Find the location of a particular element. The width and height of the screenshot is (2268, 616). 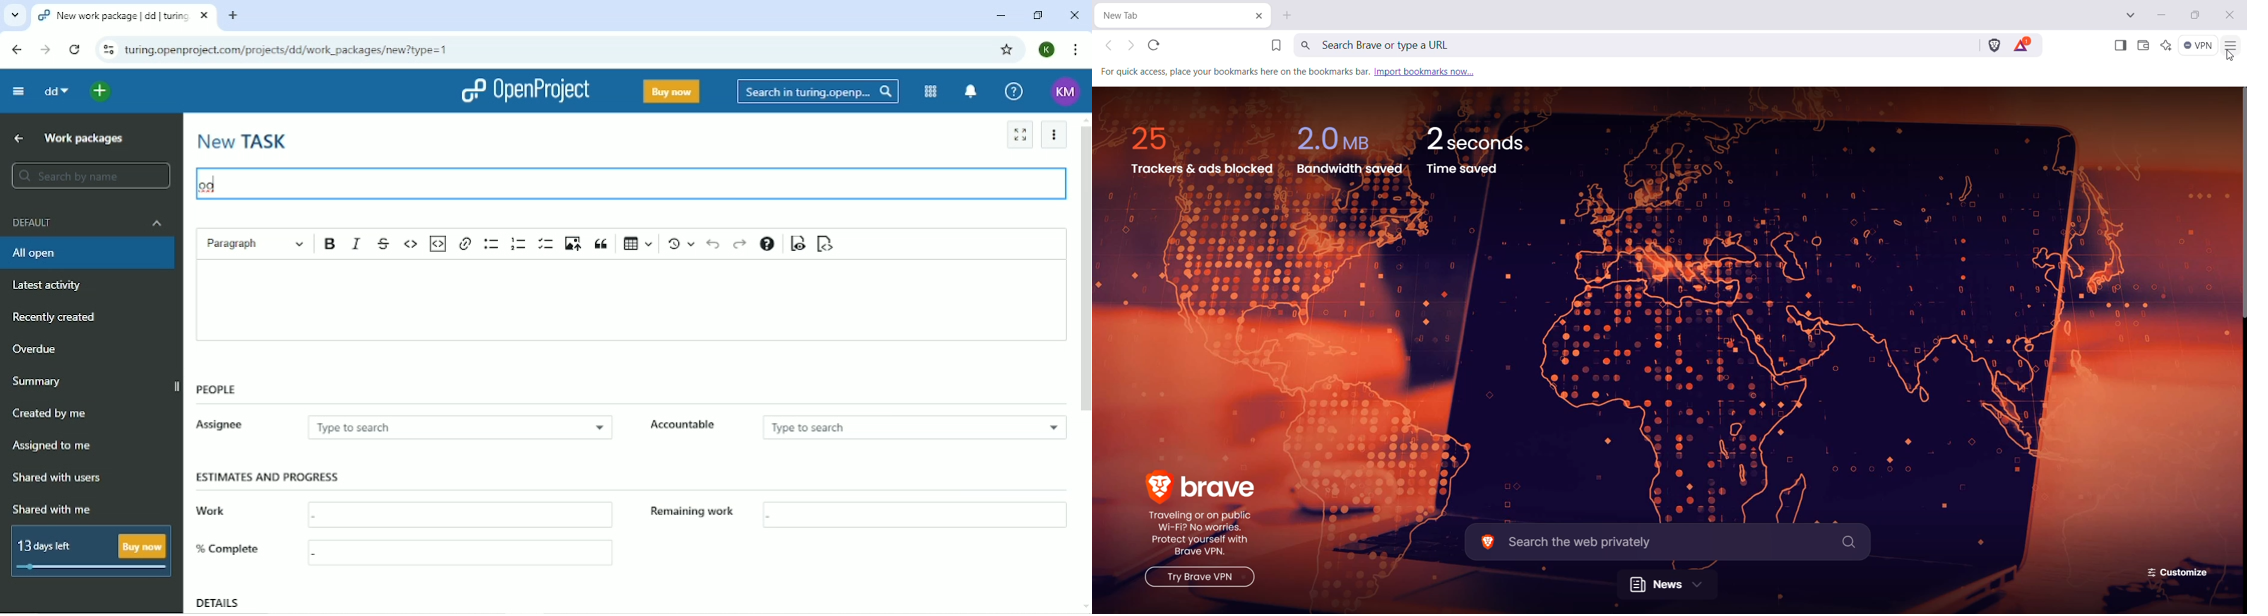

Work is located at coordinates (231, 515).